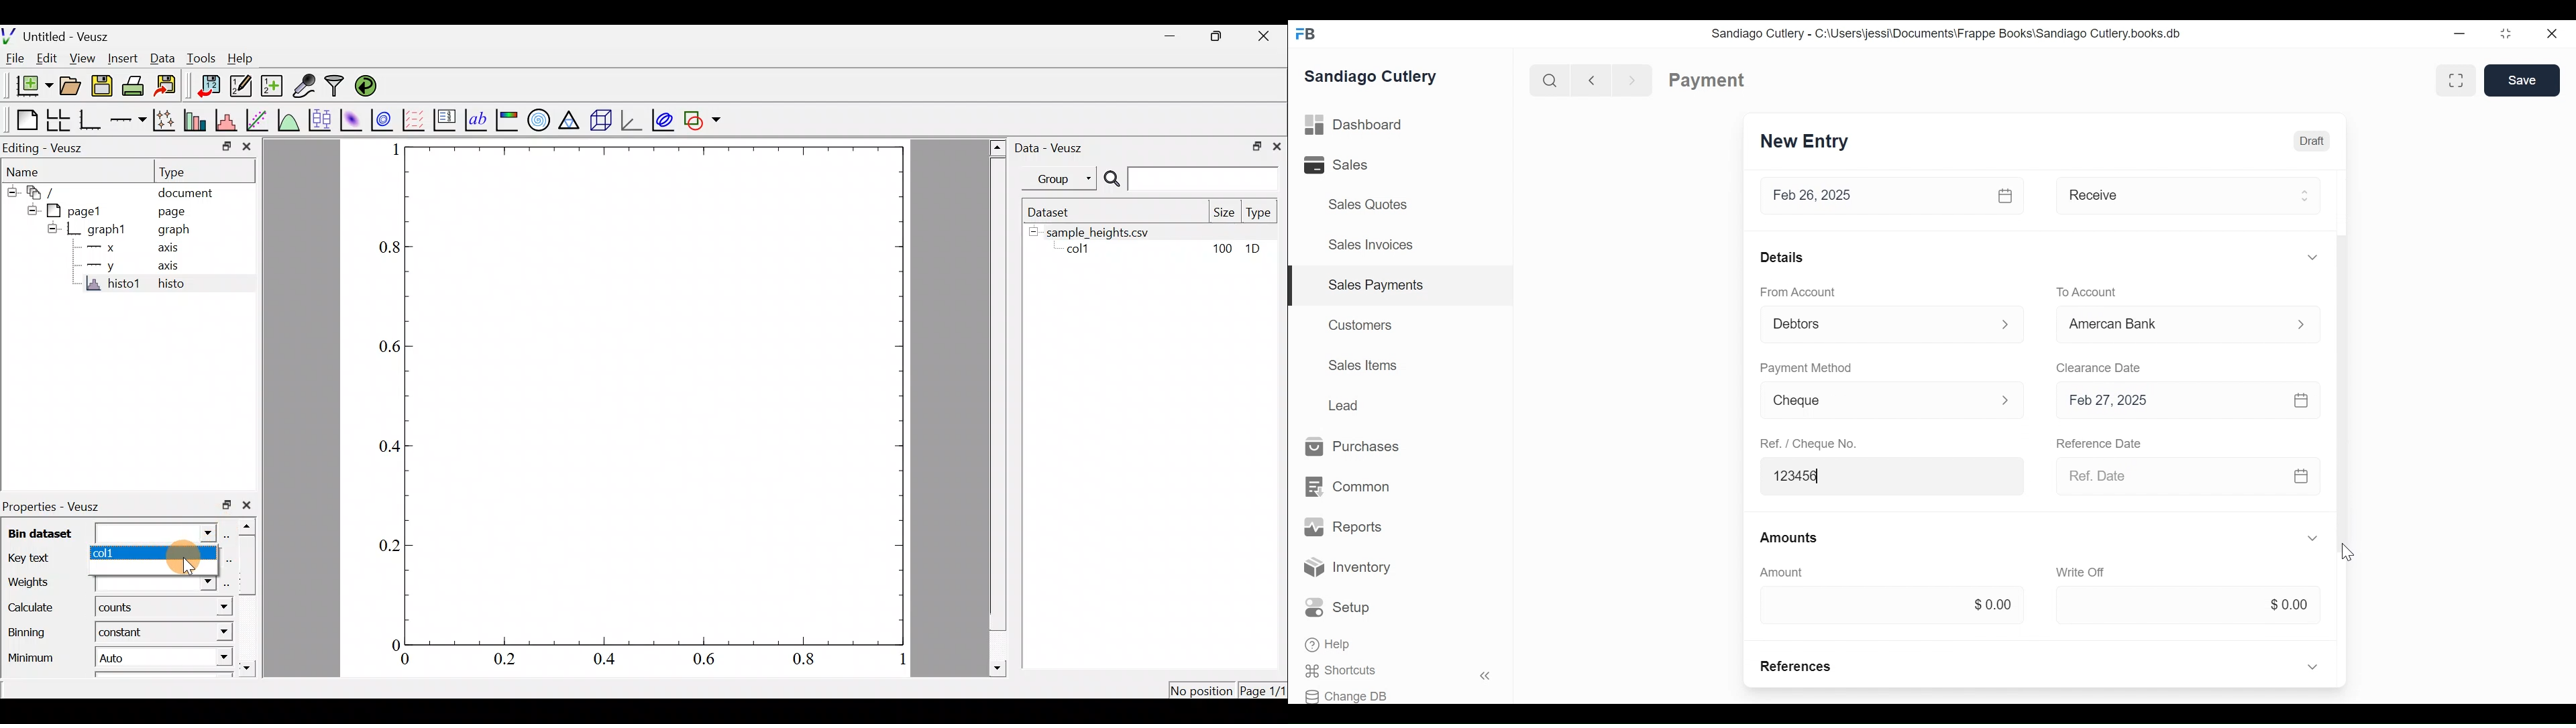 The height and width of the screenshot is (728, 2576). Describe the element at coordinates (2168, 194) in the screenshot. I see `Receive` at that location.